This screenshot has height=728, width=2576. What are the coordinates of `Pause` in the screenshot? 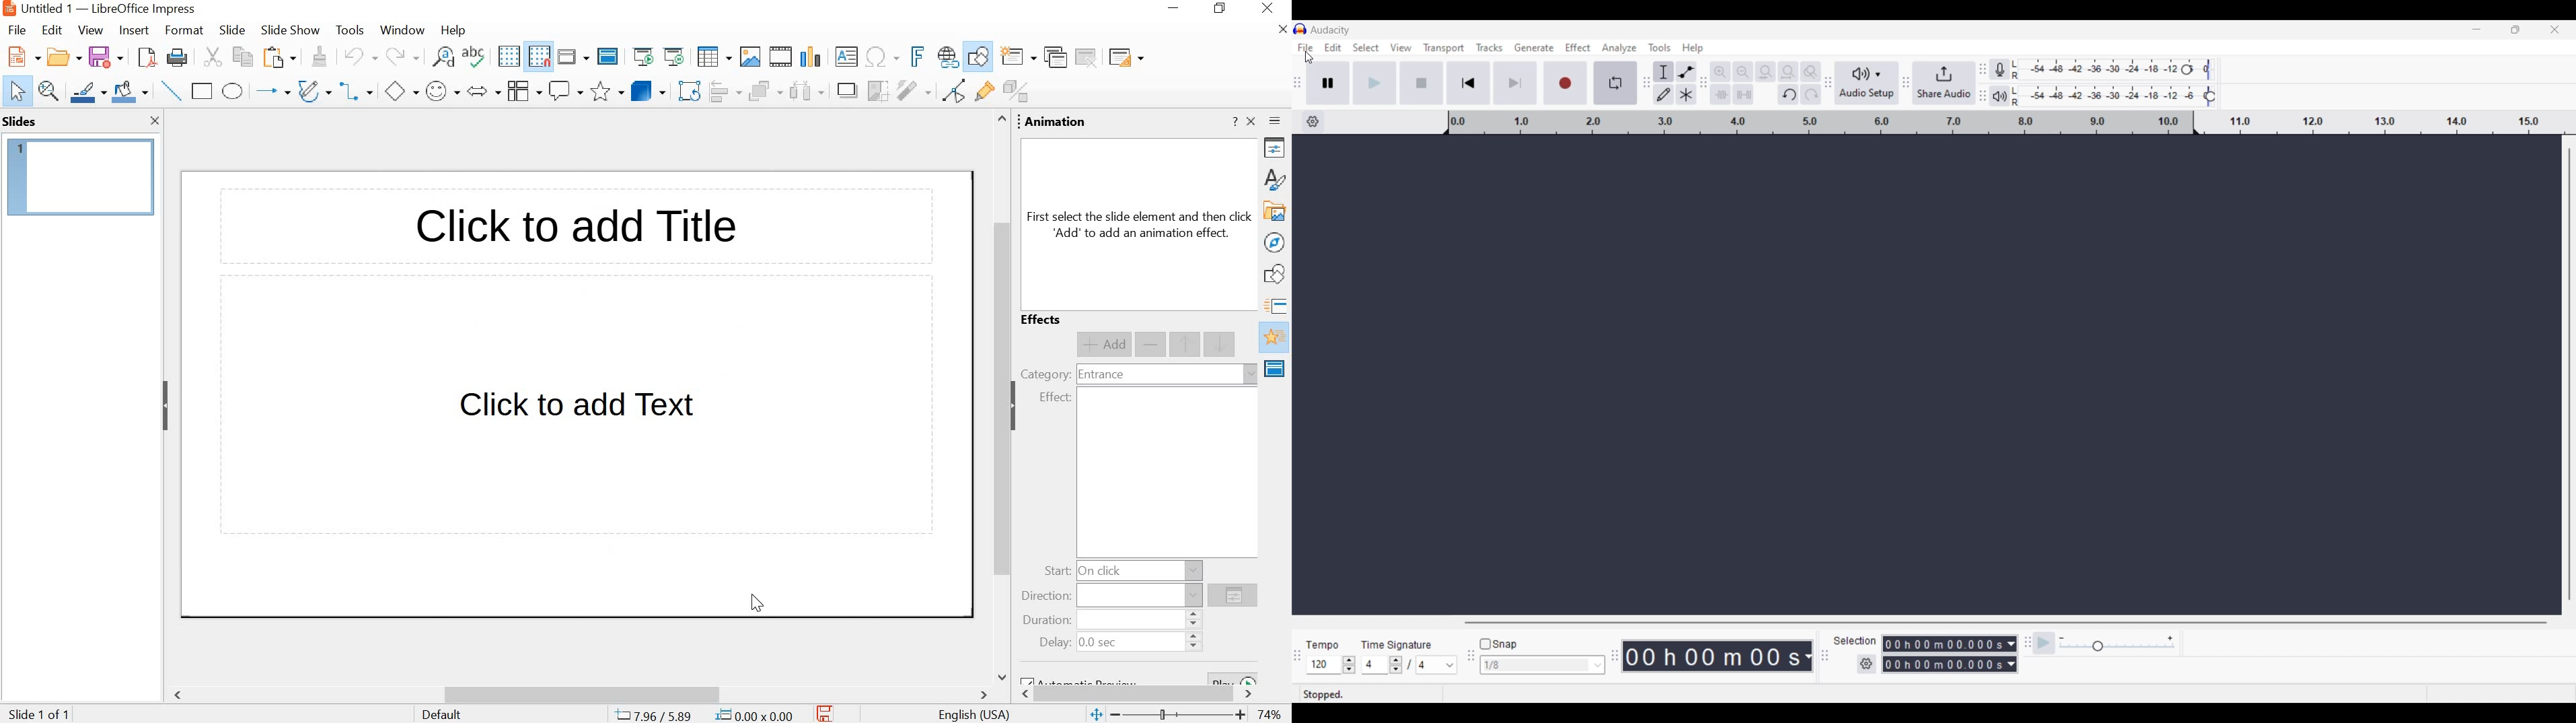 It's located at (1331, 83).